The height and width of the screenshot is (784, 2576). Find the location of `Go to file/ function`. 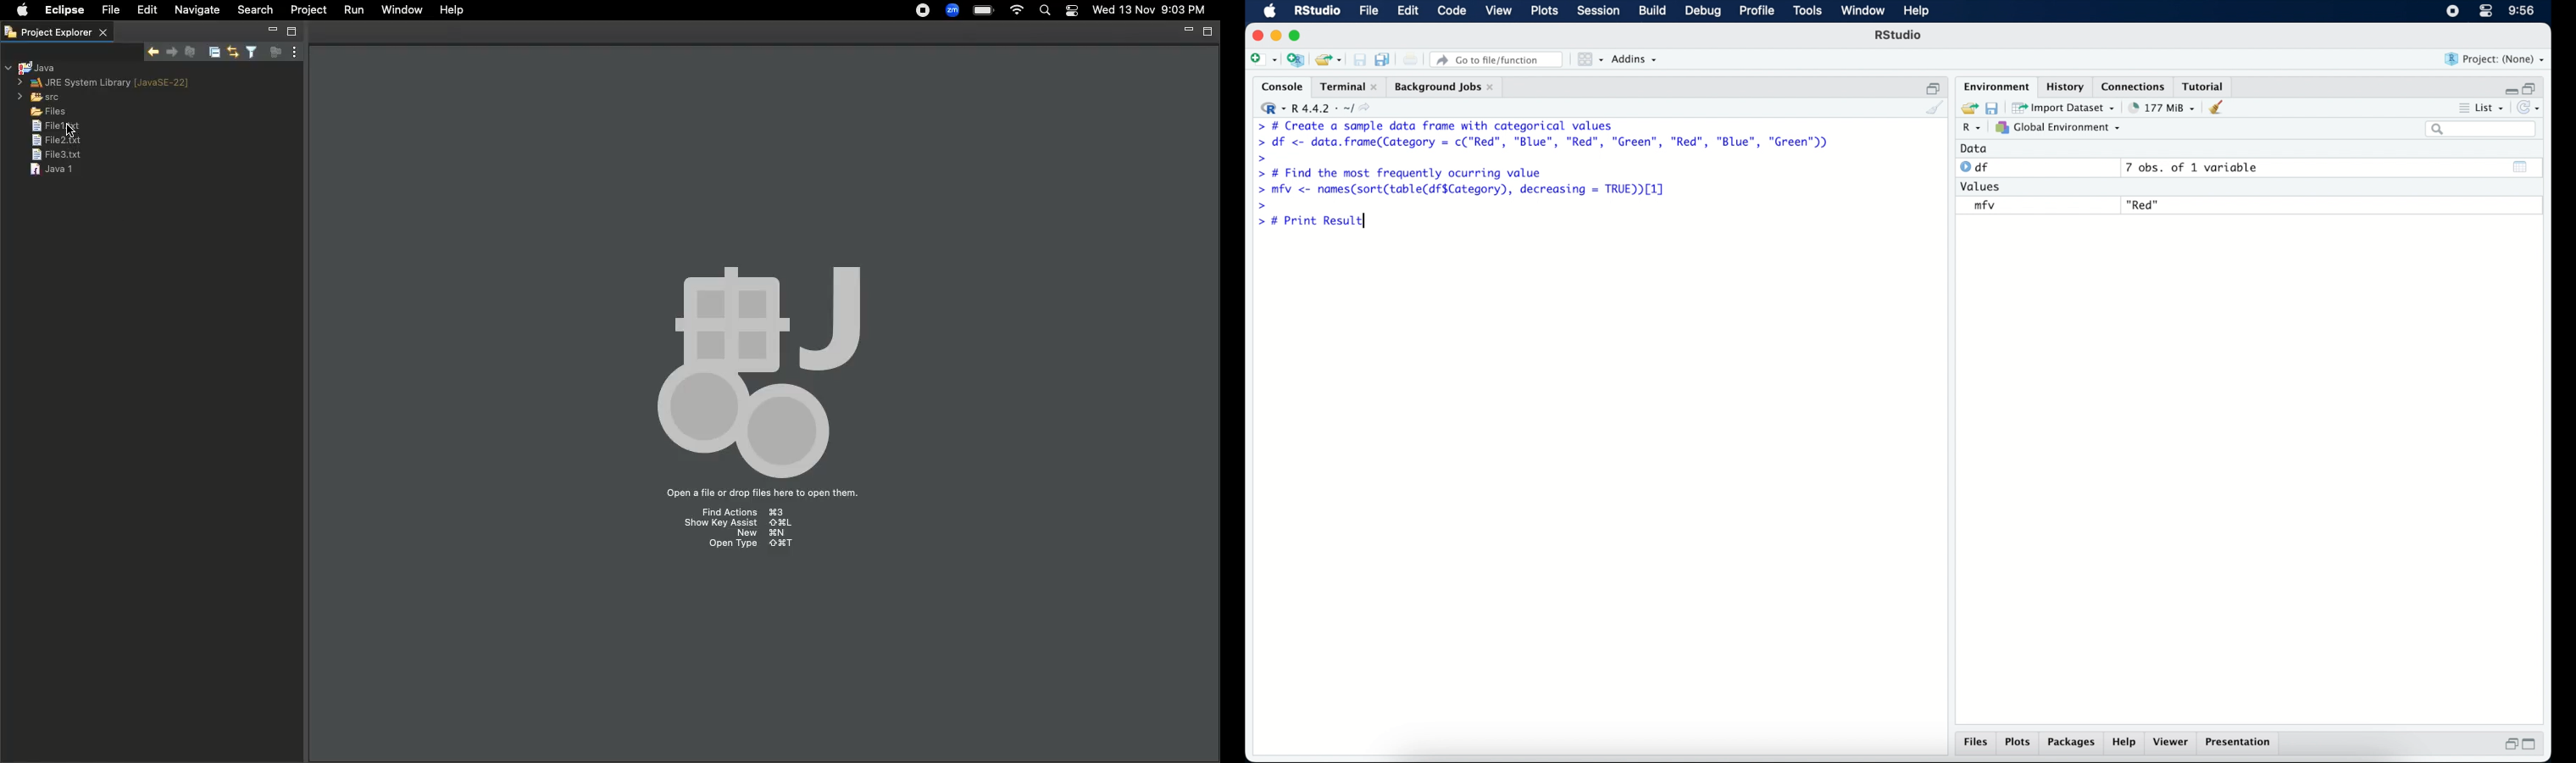

Go to file/ function is located at coordinates (1499, 59).